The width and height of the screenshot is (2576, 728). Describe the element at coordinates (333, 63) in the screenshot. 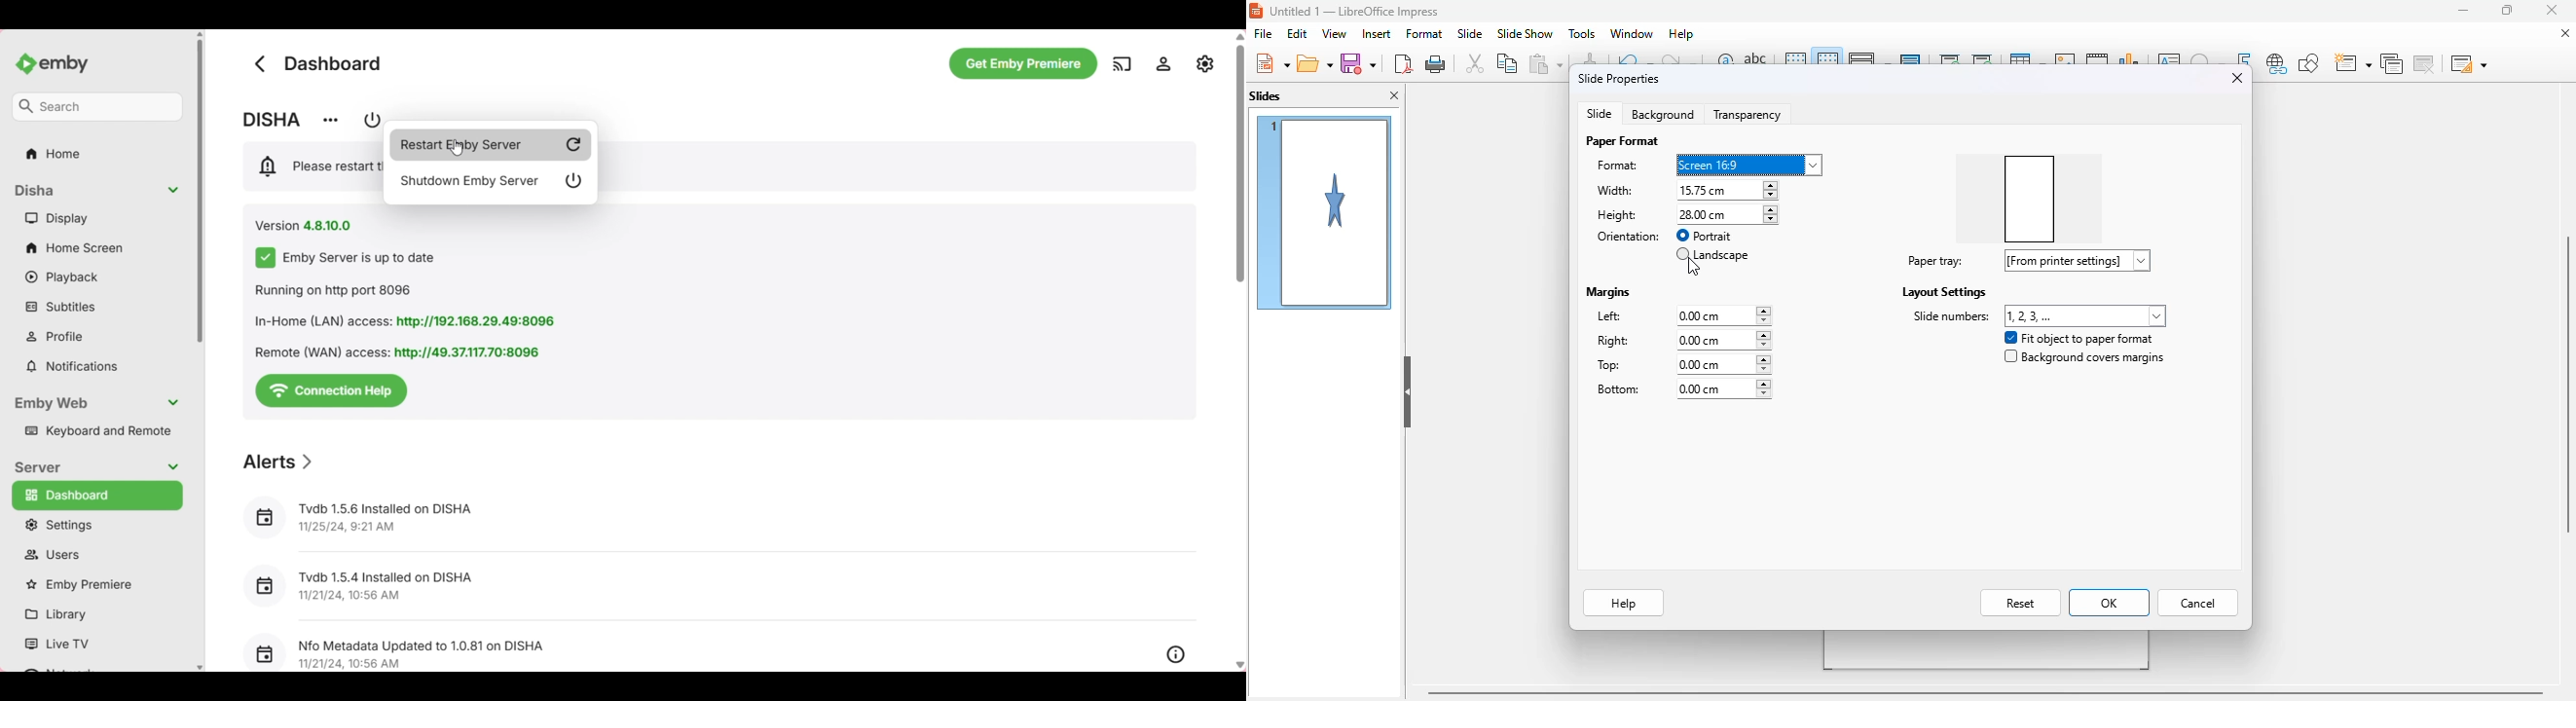

I see `Title of current page ` at that location.